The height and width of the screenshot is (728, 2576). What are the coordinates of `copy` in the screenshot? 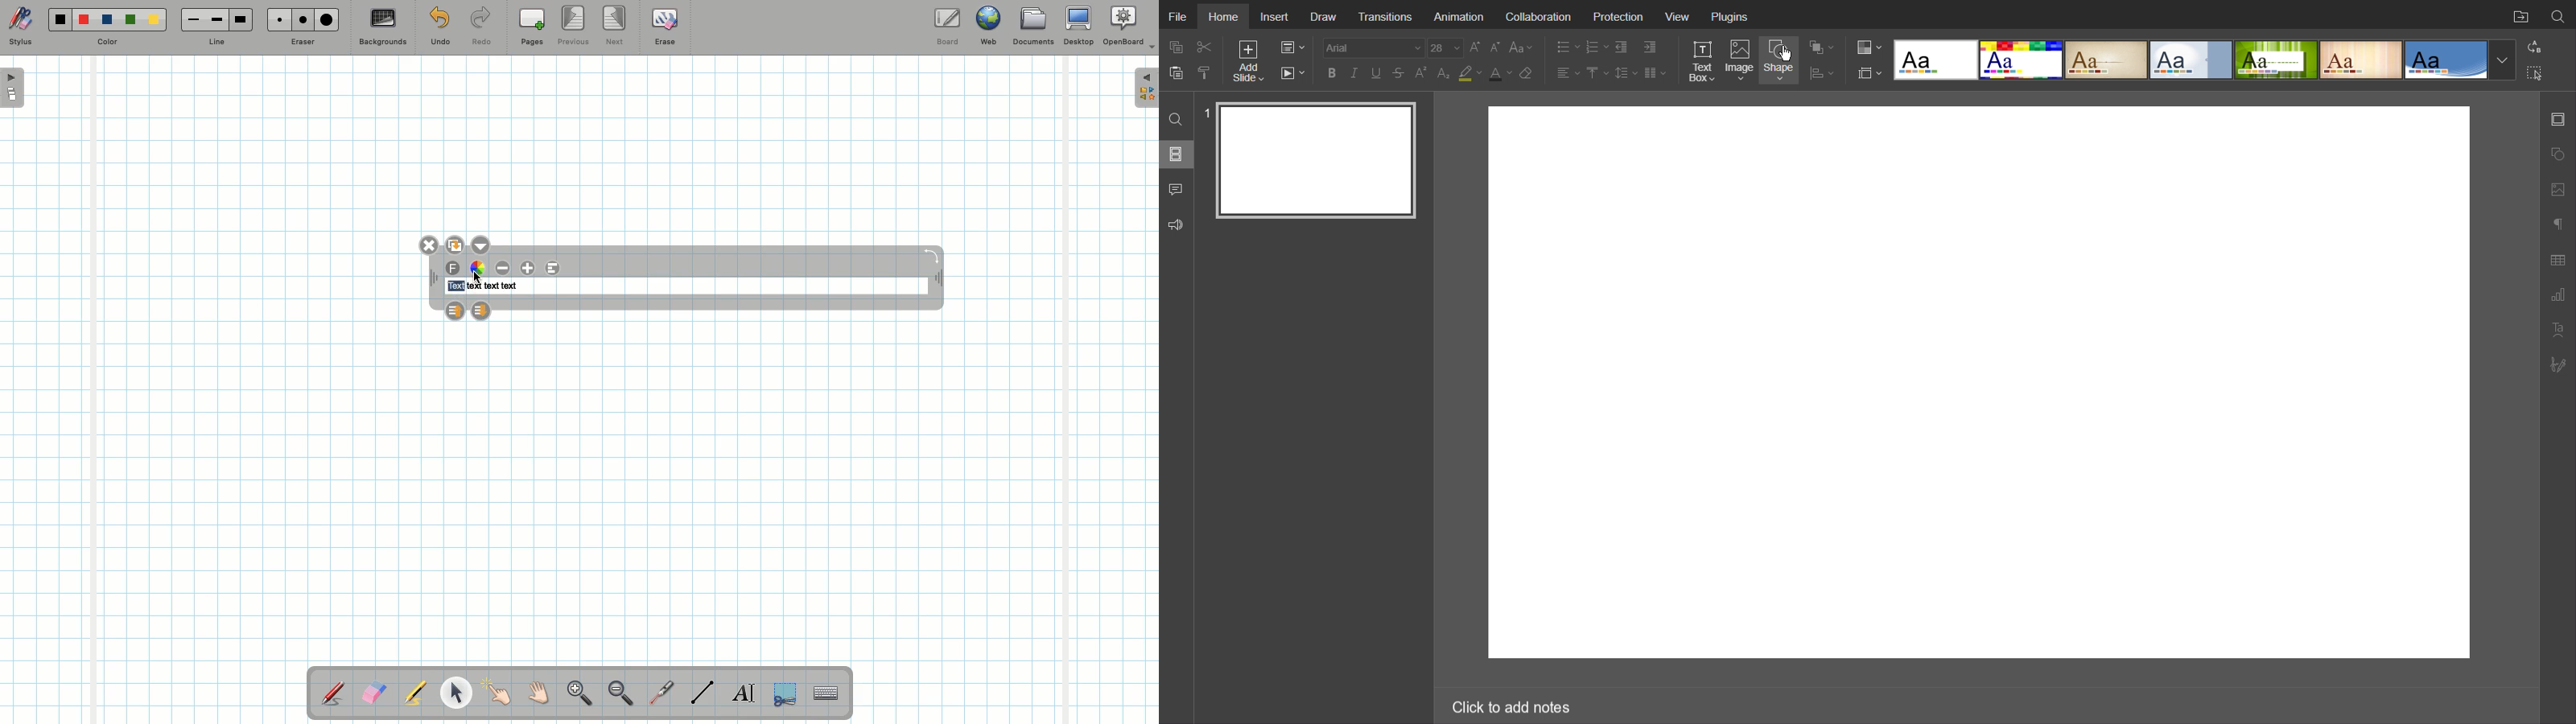 It's located at (1179, 49).